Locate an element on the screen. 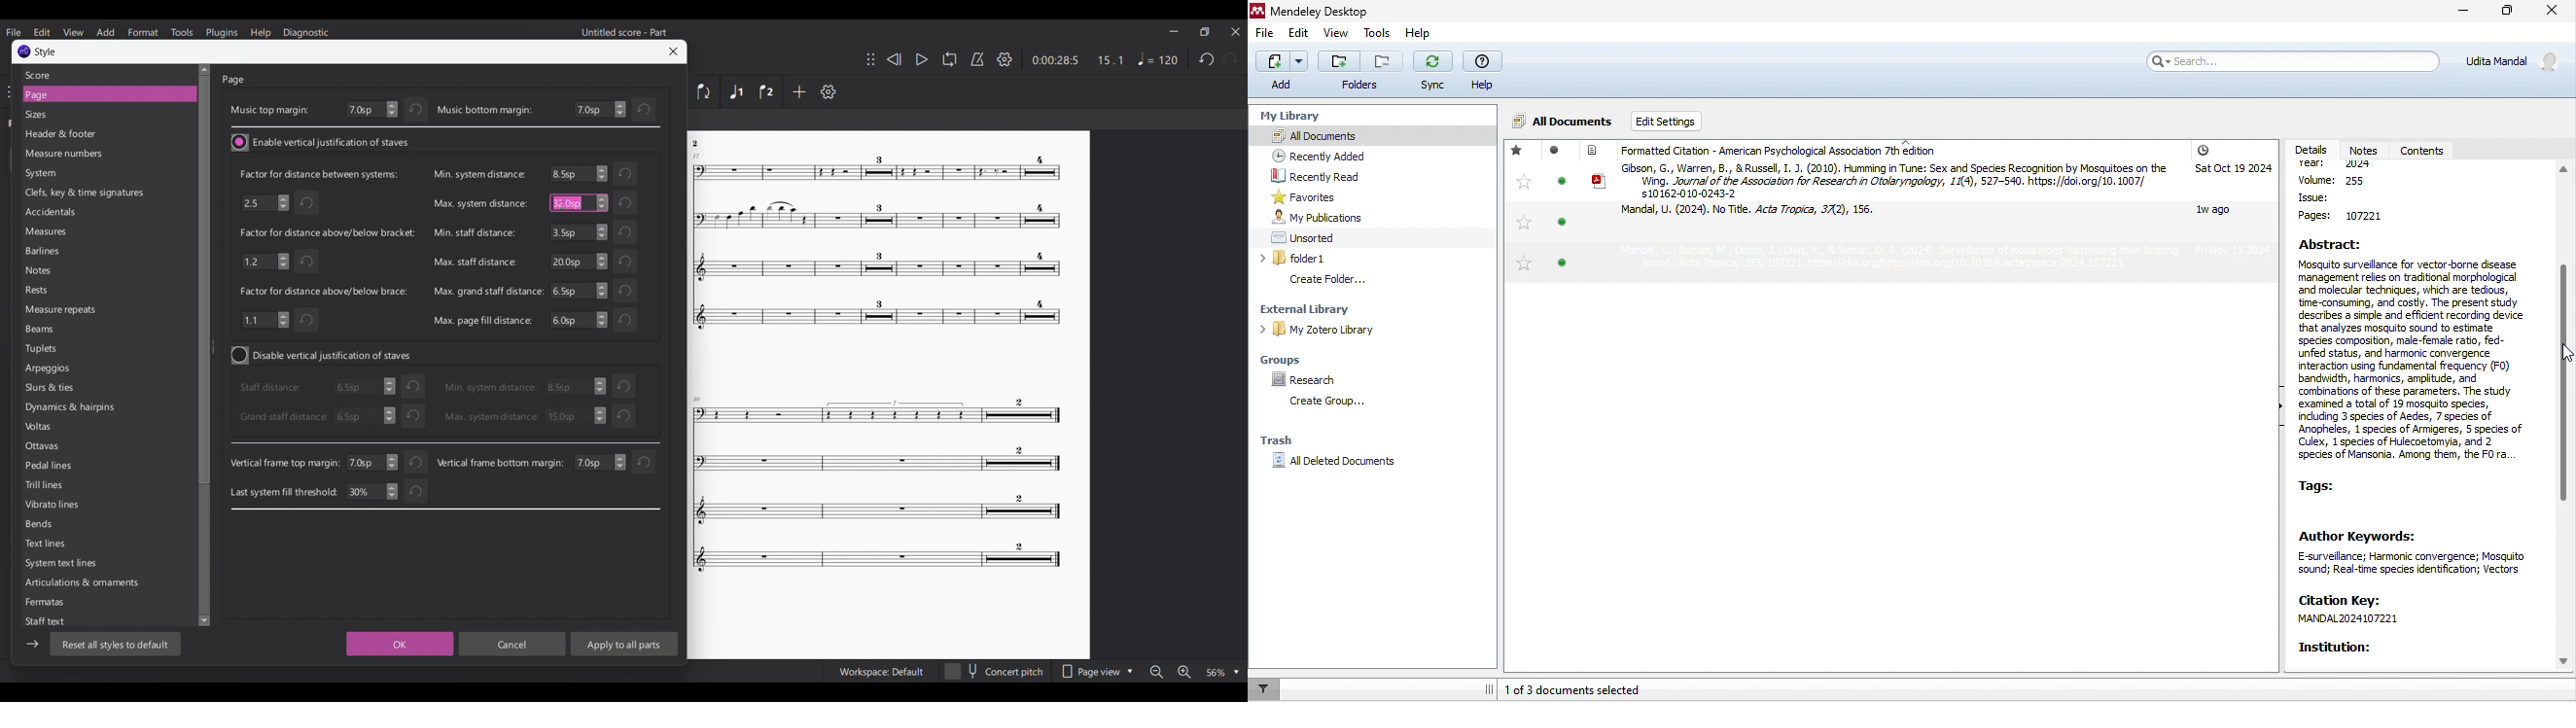  recently added is located at coordinates (1339, 156).